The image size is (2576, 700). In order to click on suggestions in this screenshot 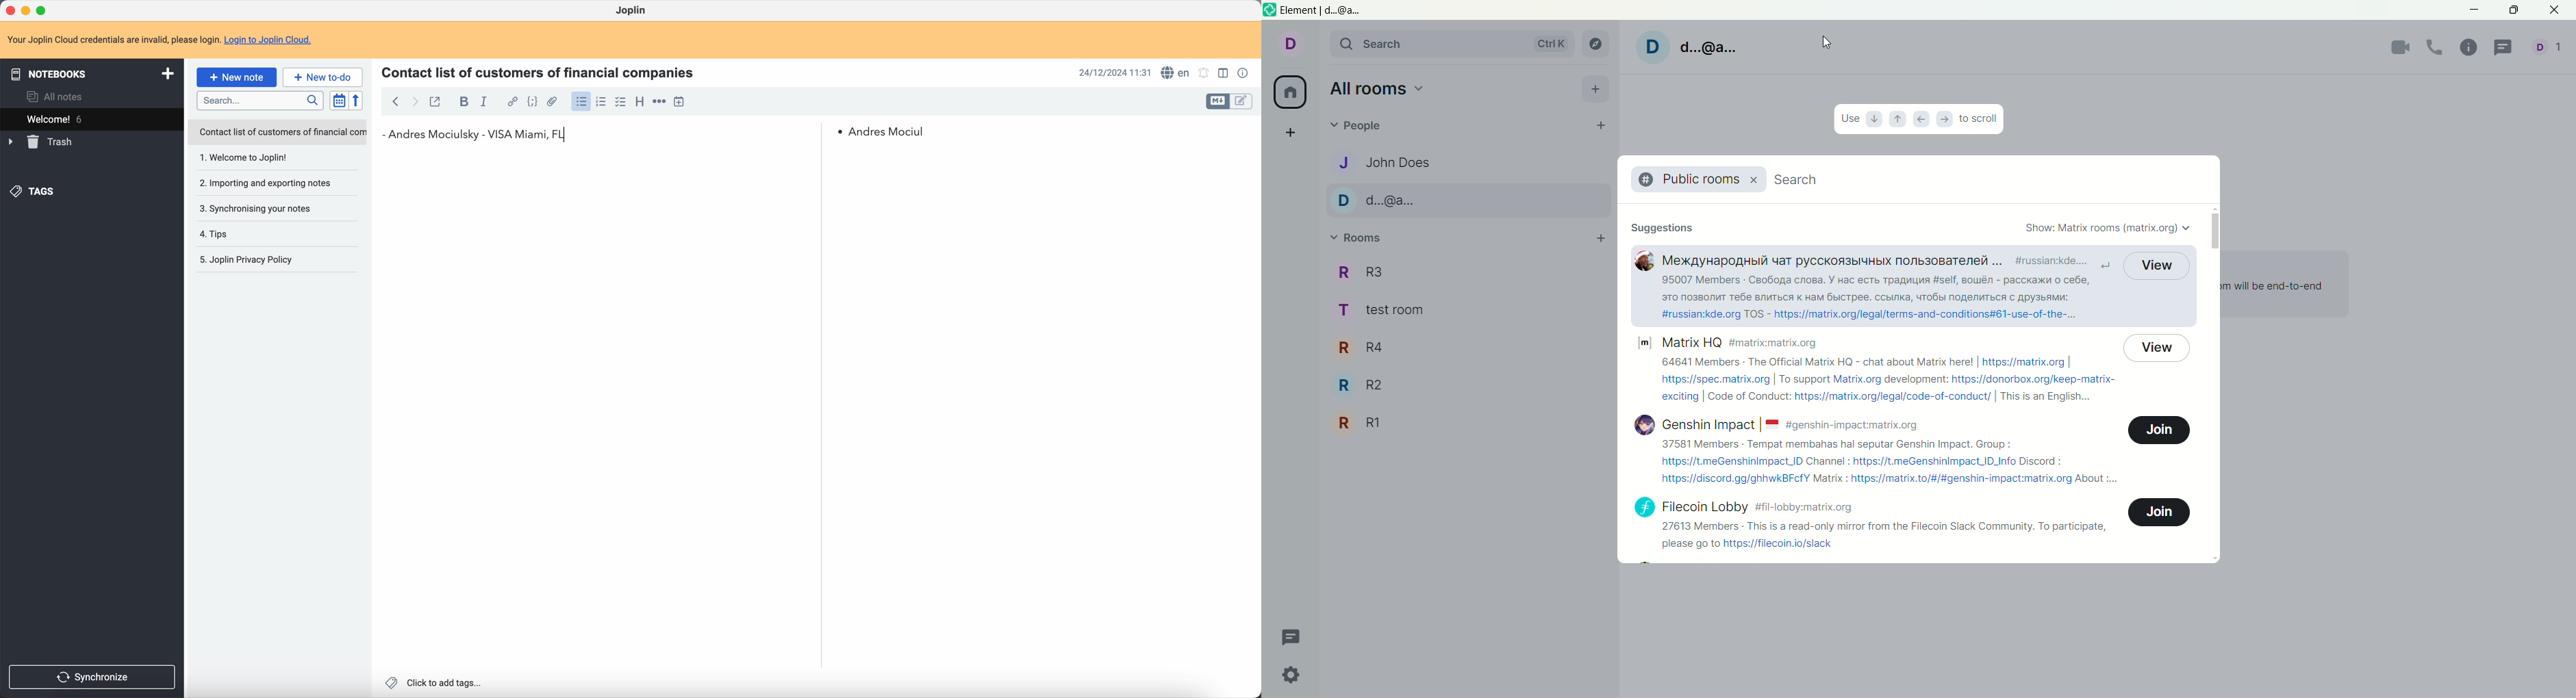, I will do `click(1663, 227)`.